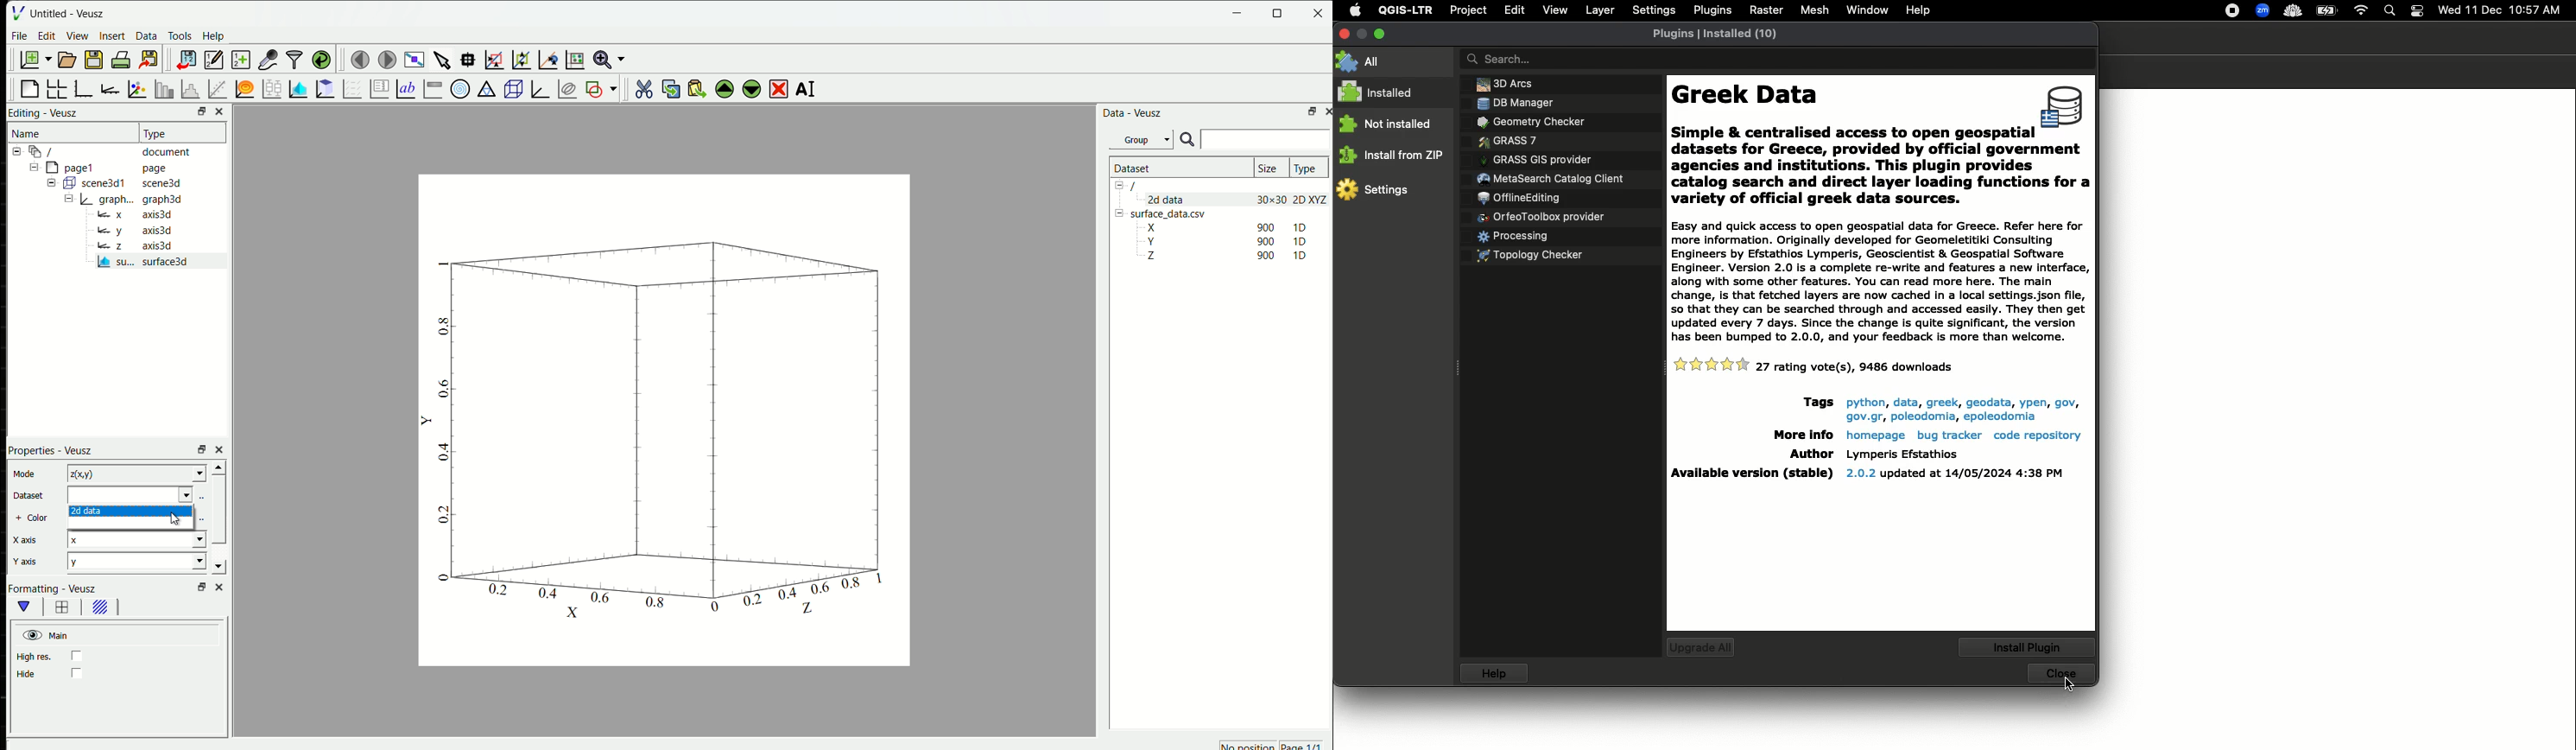  I want to click on Plugins, so click(1712, 9).